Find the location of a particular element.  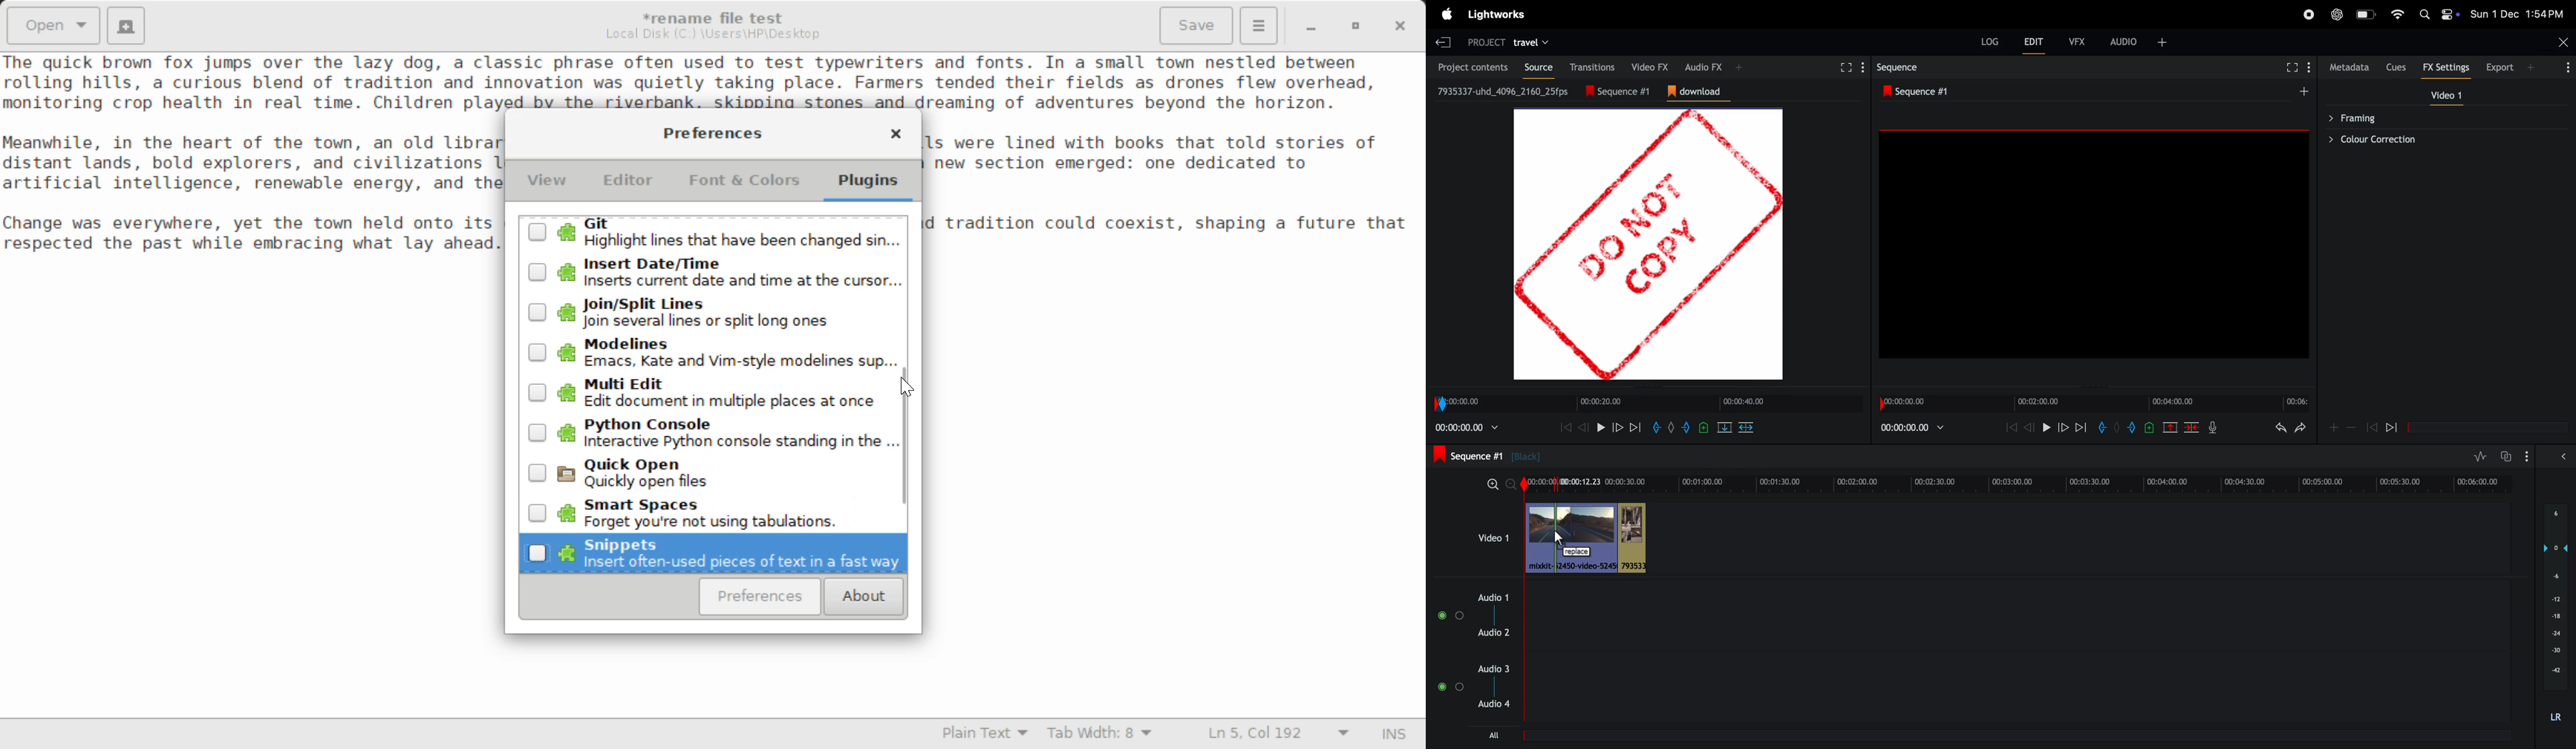

audio 4 is located at coordinates (1492, 704).